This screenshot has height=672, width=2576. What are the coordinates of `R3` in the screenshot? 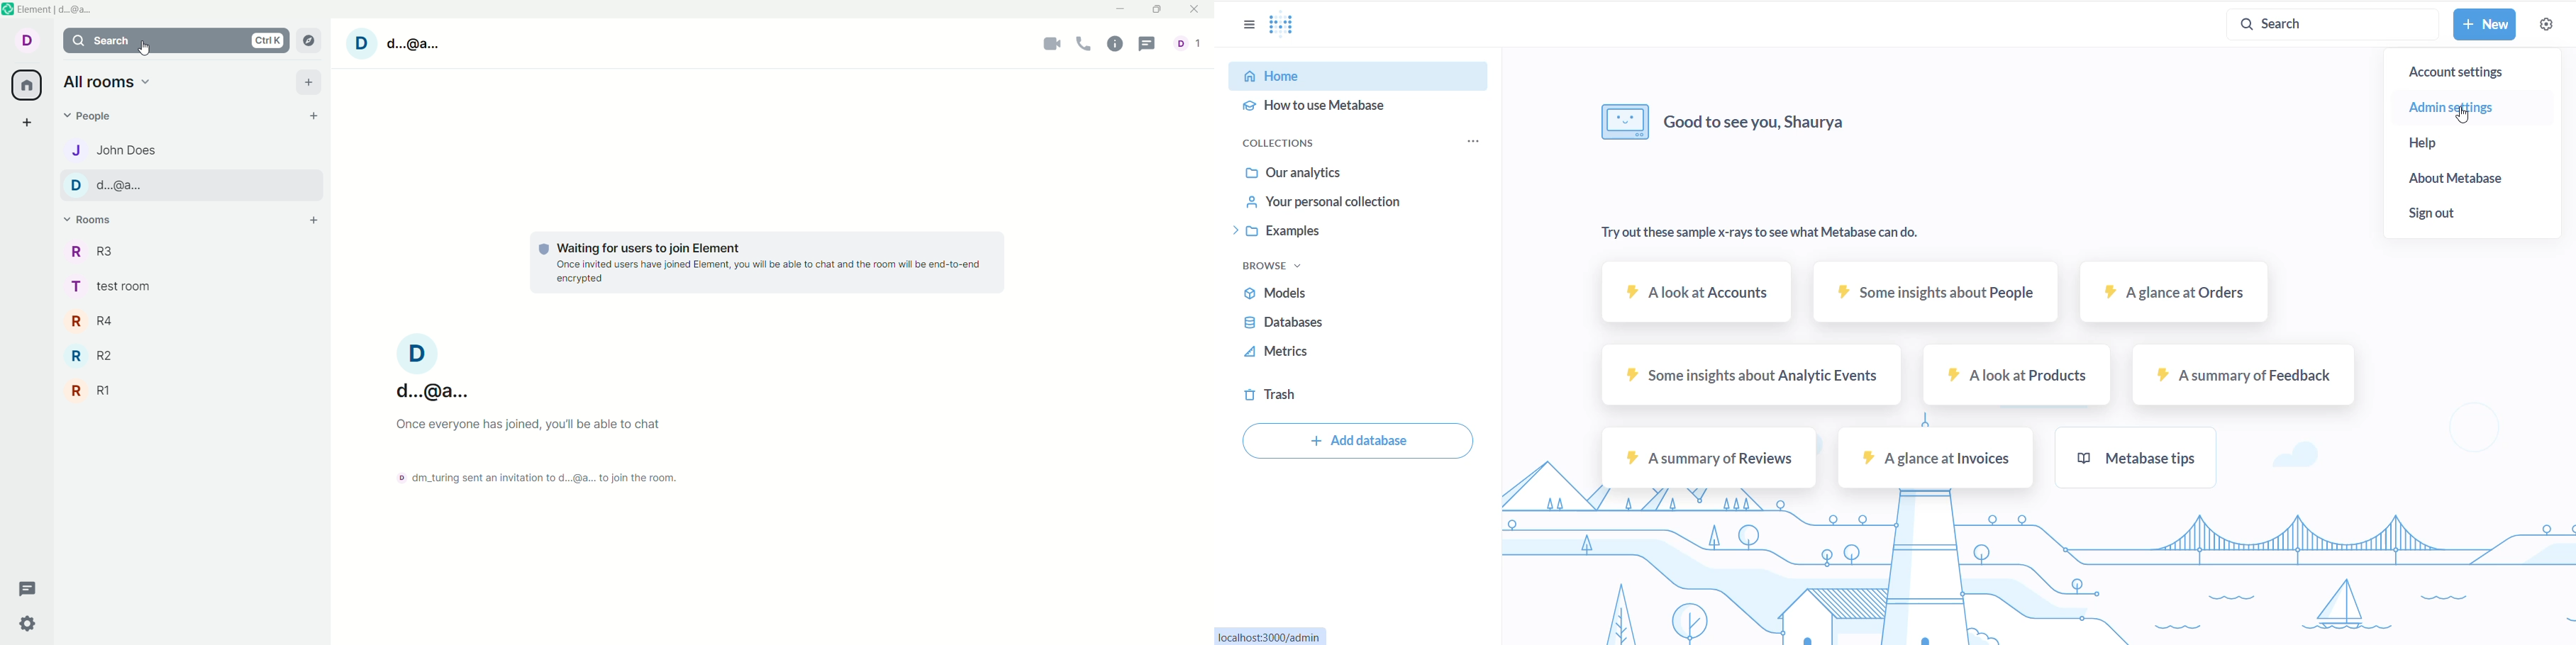 It's located at (194, 253).